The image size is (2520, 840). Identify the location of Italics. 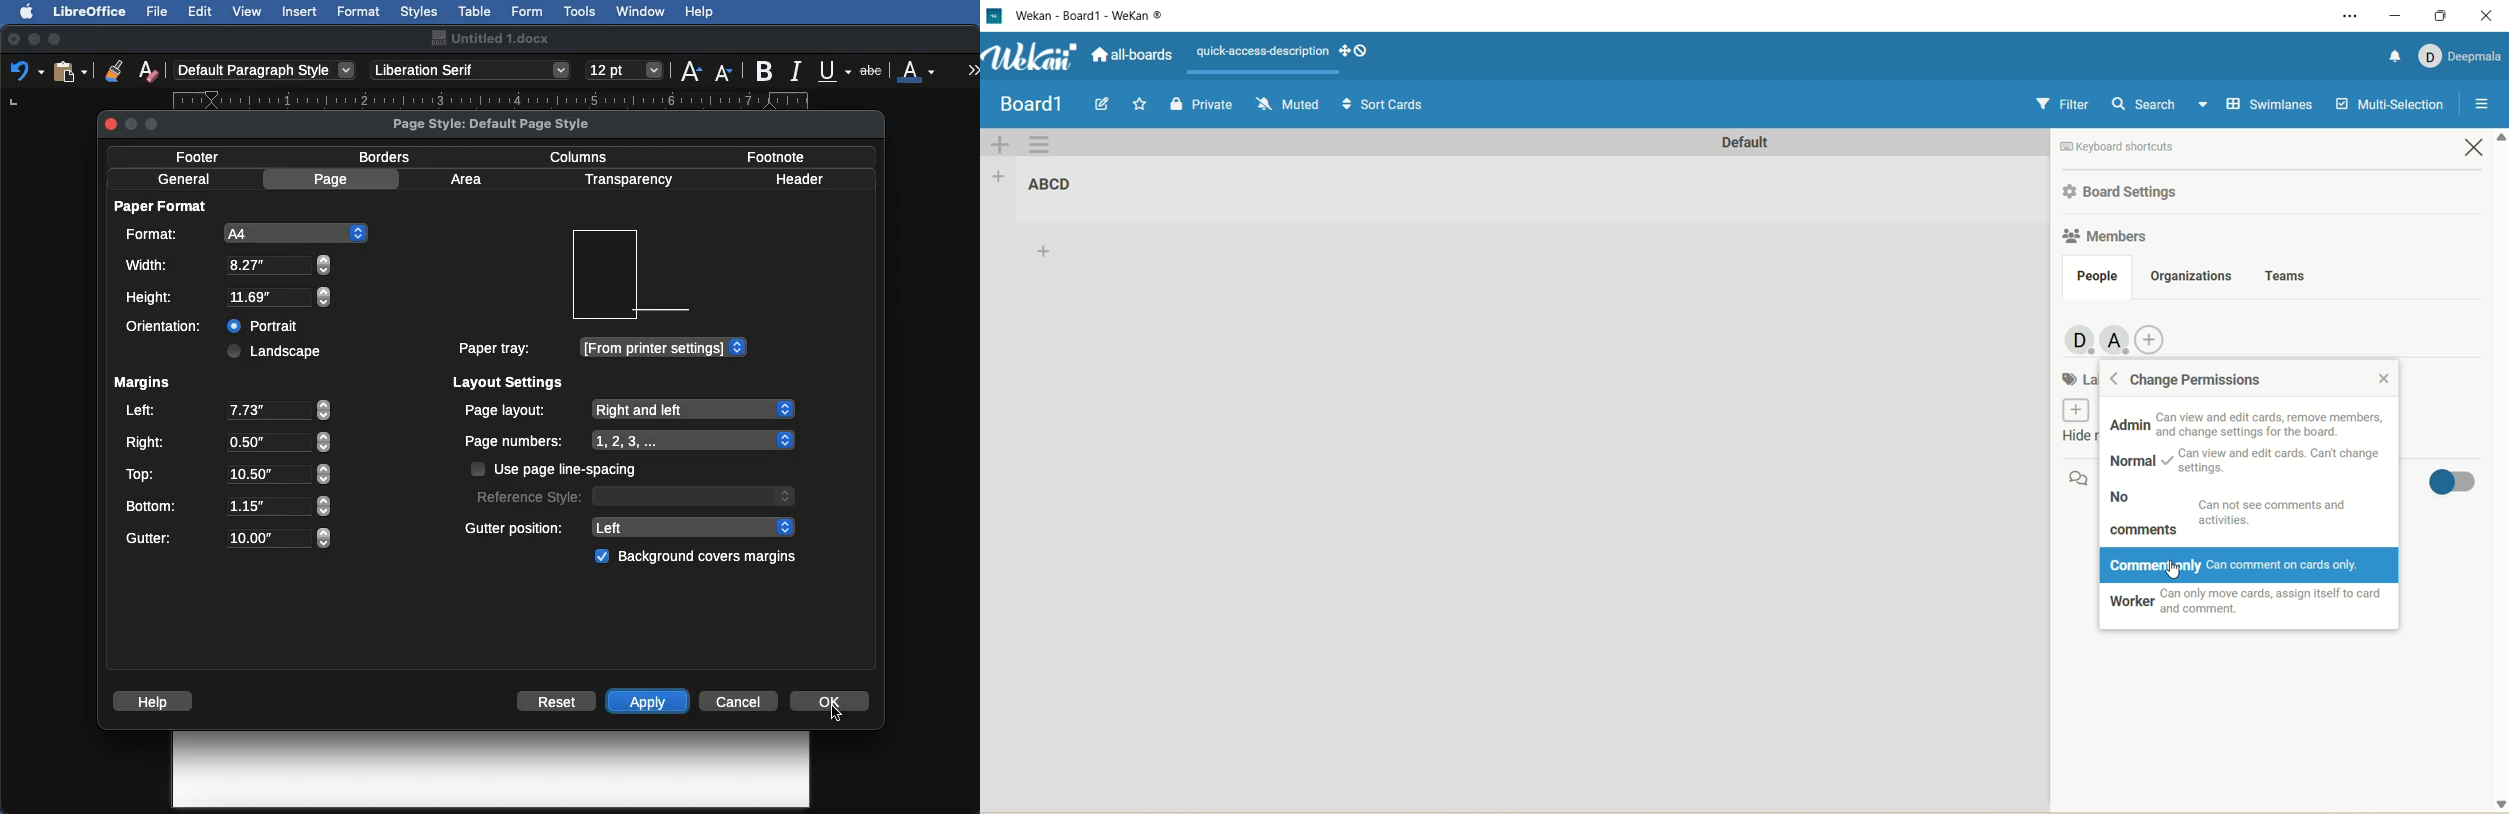
(799, 69).